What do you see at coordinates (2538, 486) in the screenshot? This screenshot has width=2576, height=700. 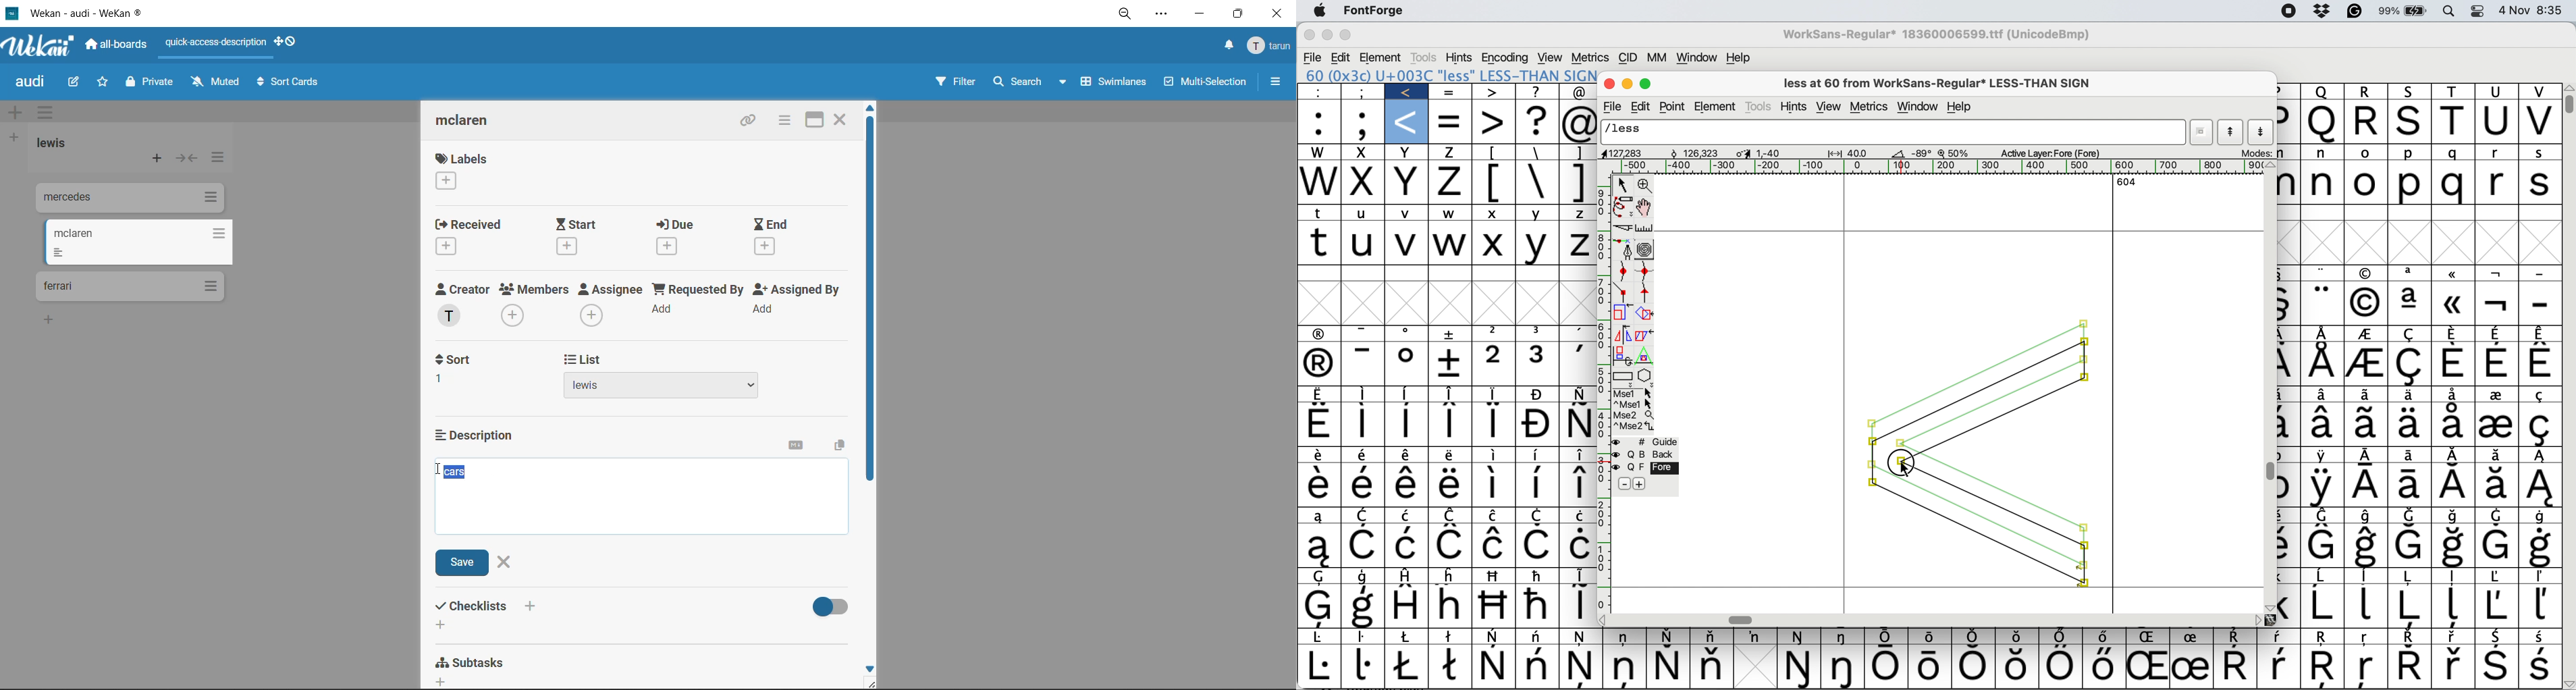 I see `Symbol` at bounding box center [2538, 486].